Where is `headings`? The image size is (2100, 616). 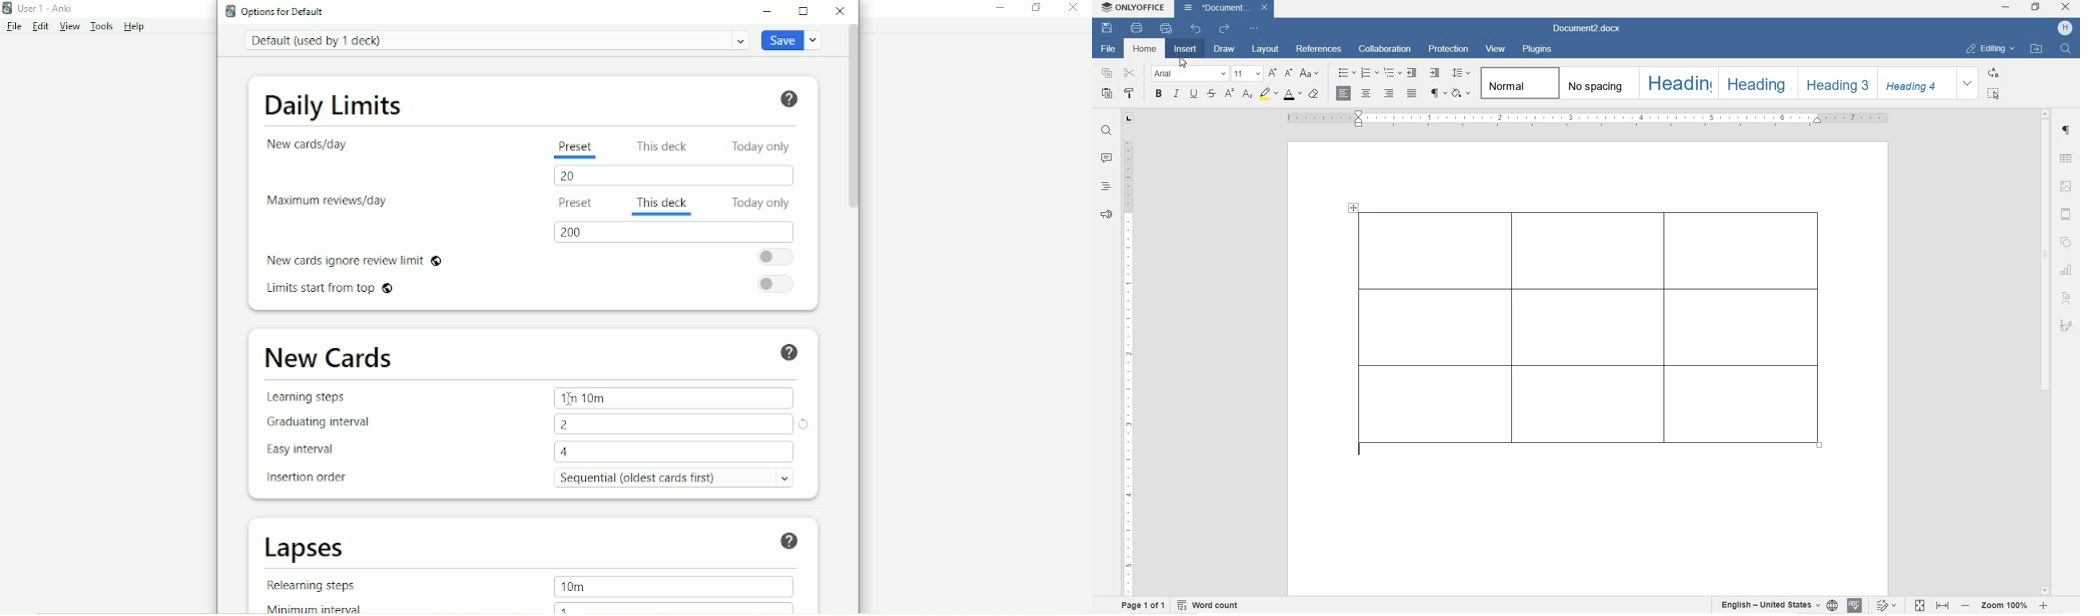 headings is located at coordinates (1106, 186).